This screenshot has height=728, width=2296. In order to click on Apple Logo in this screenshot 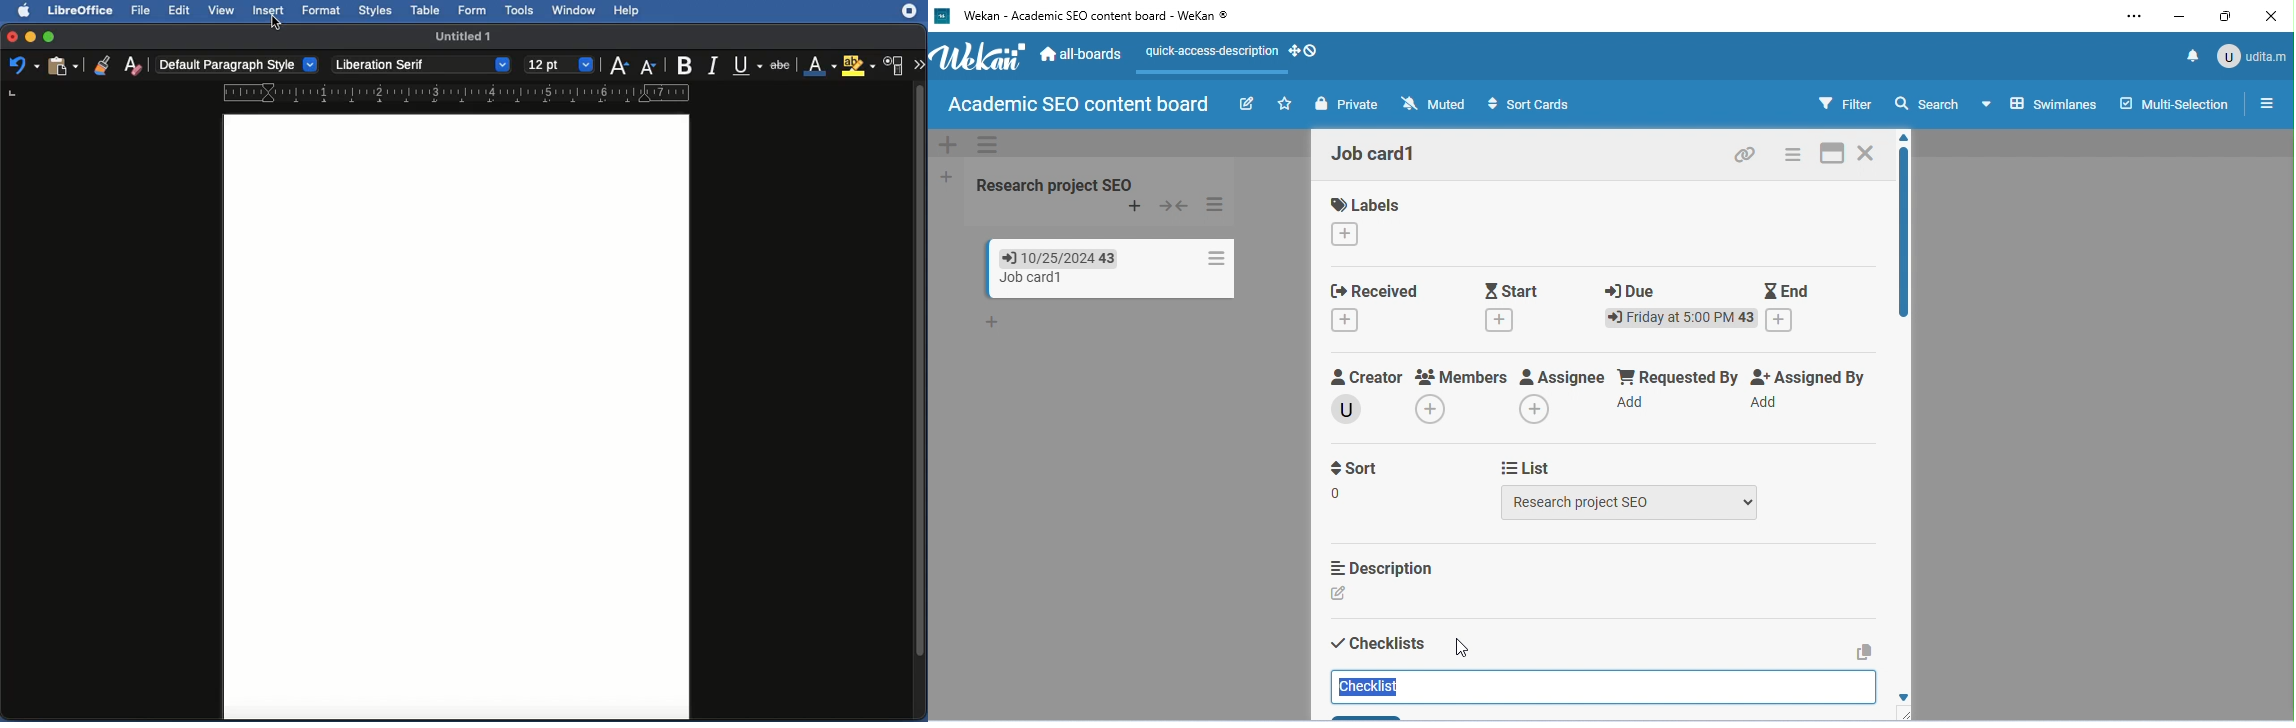, I will do `click(21, 11)`.